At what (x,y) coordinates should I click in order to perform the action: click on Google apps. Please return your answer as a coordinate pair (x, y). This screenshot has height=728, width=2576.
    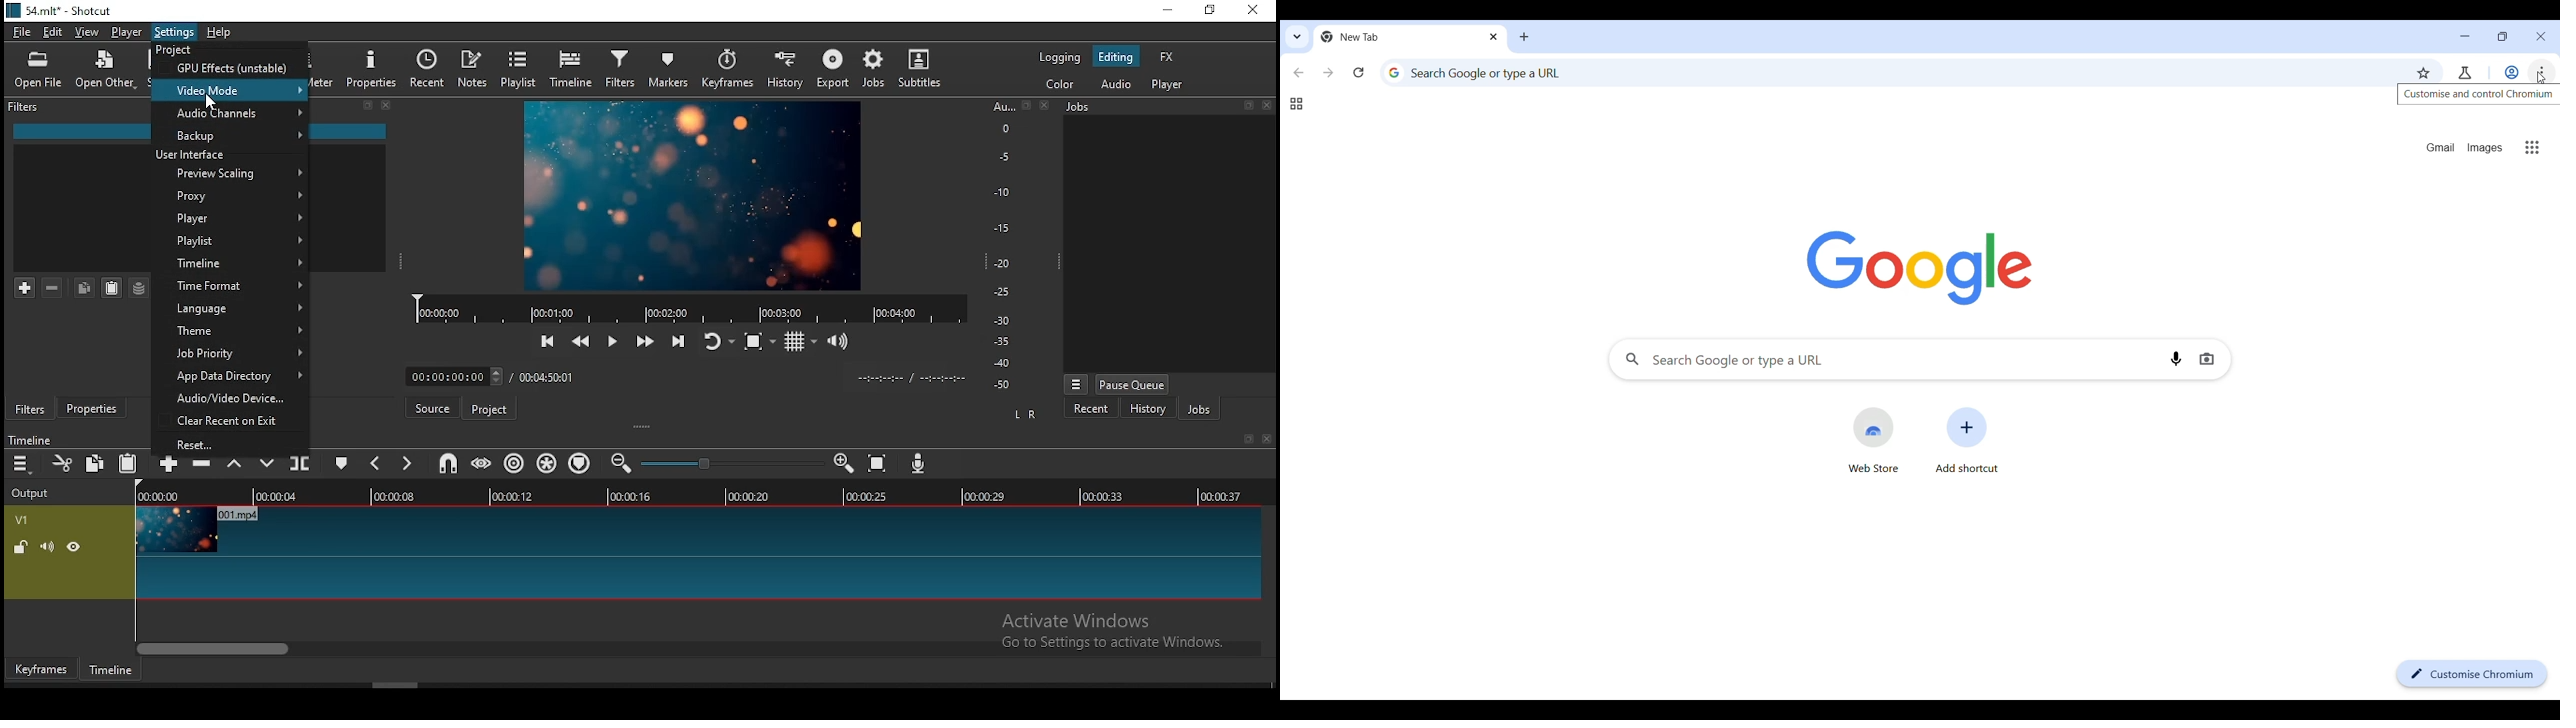
    Looking at the image, I should click on (2531, 147).